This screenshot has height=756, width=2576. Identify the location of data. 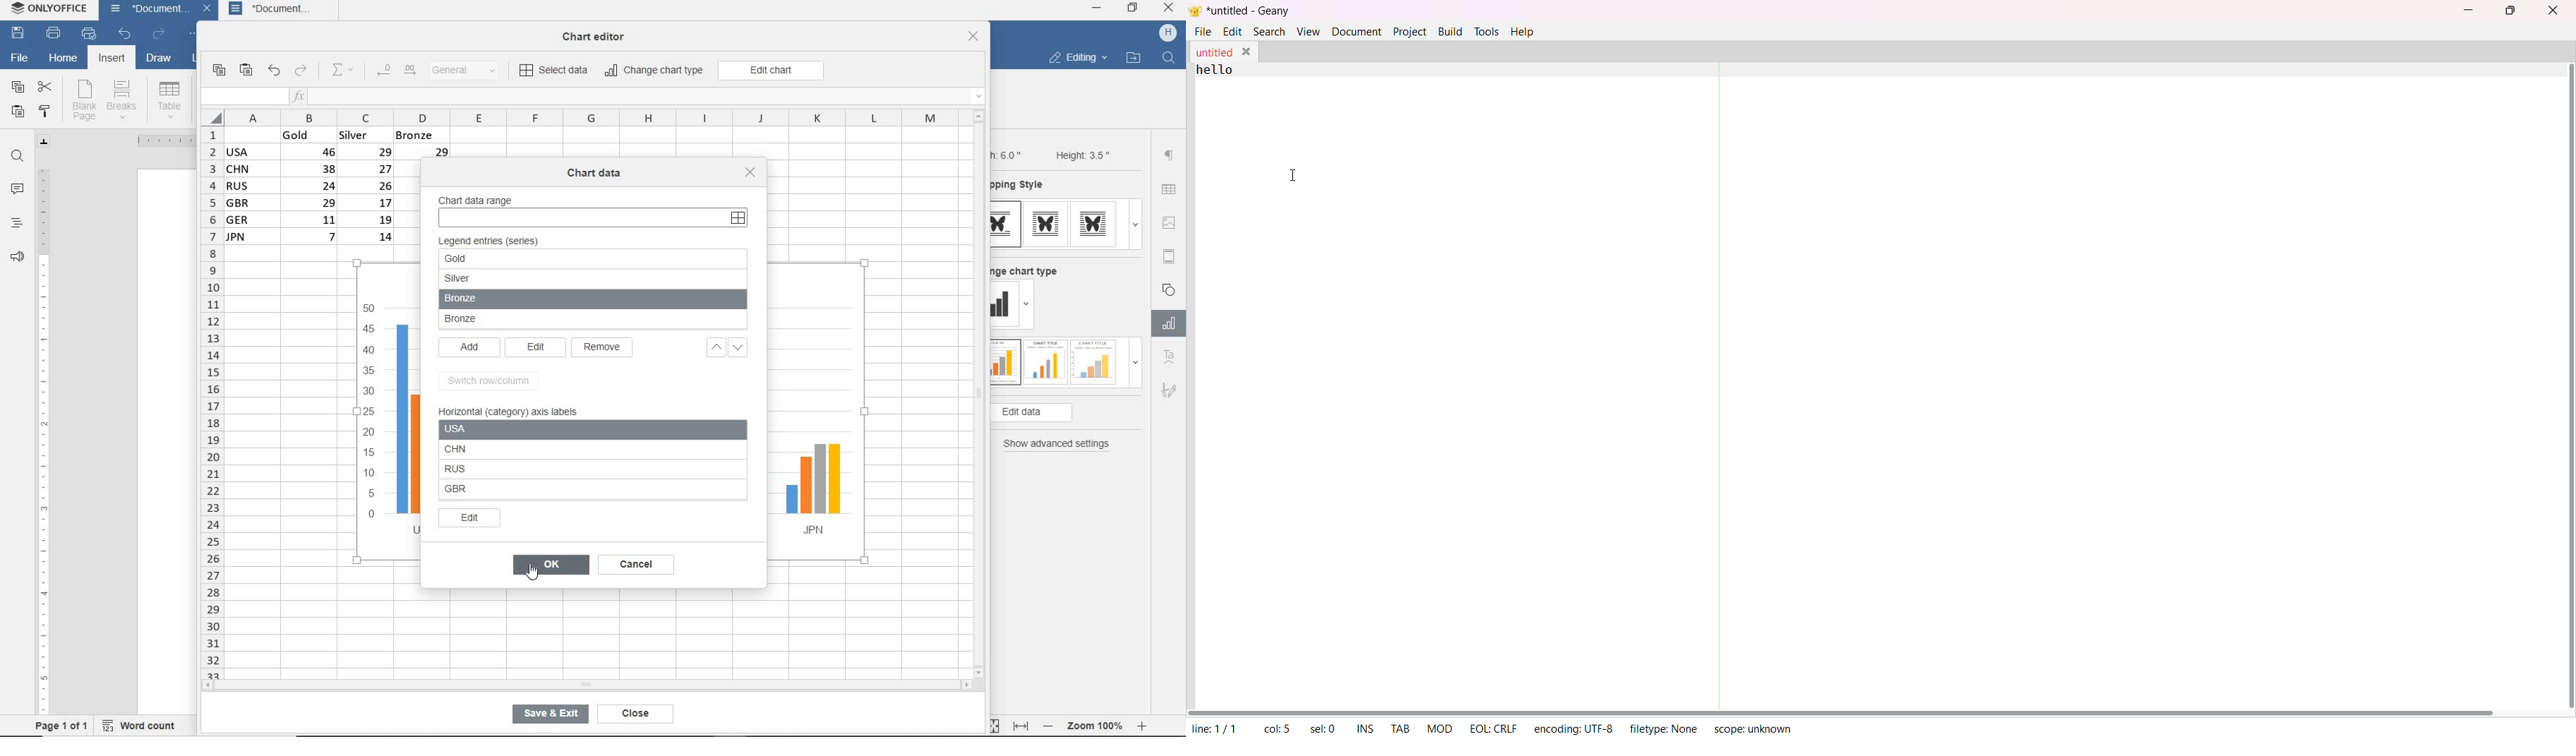
(344, 190).